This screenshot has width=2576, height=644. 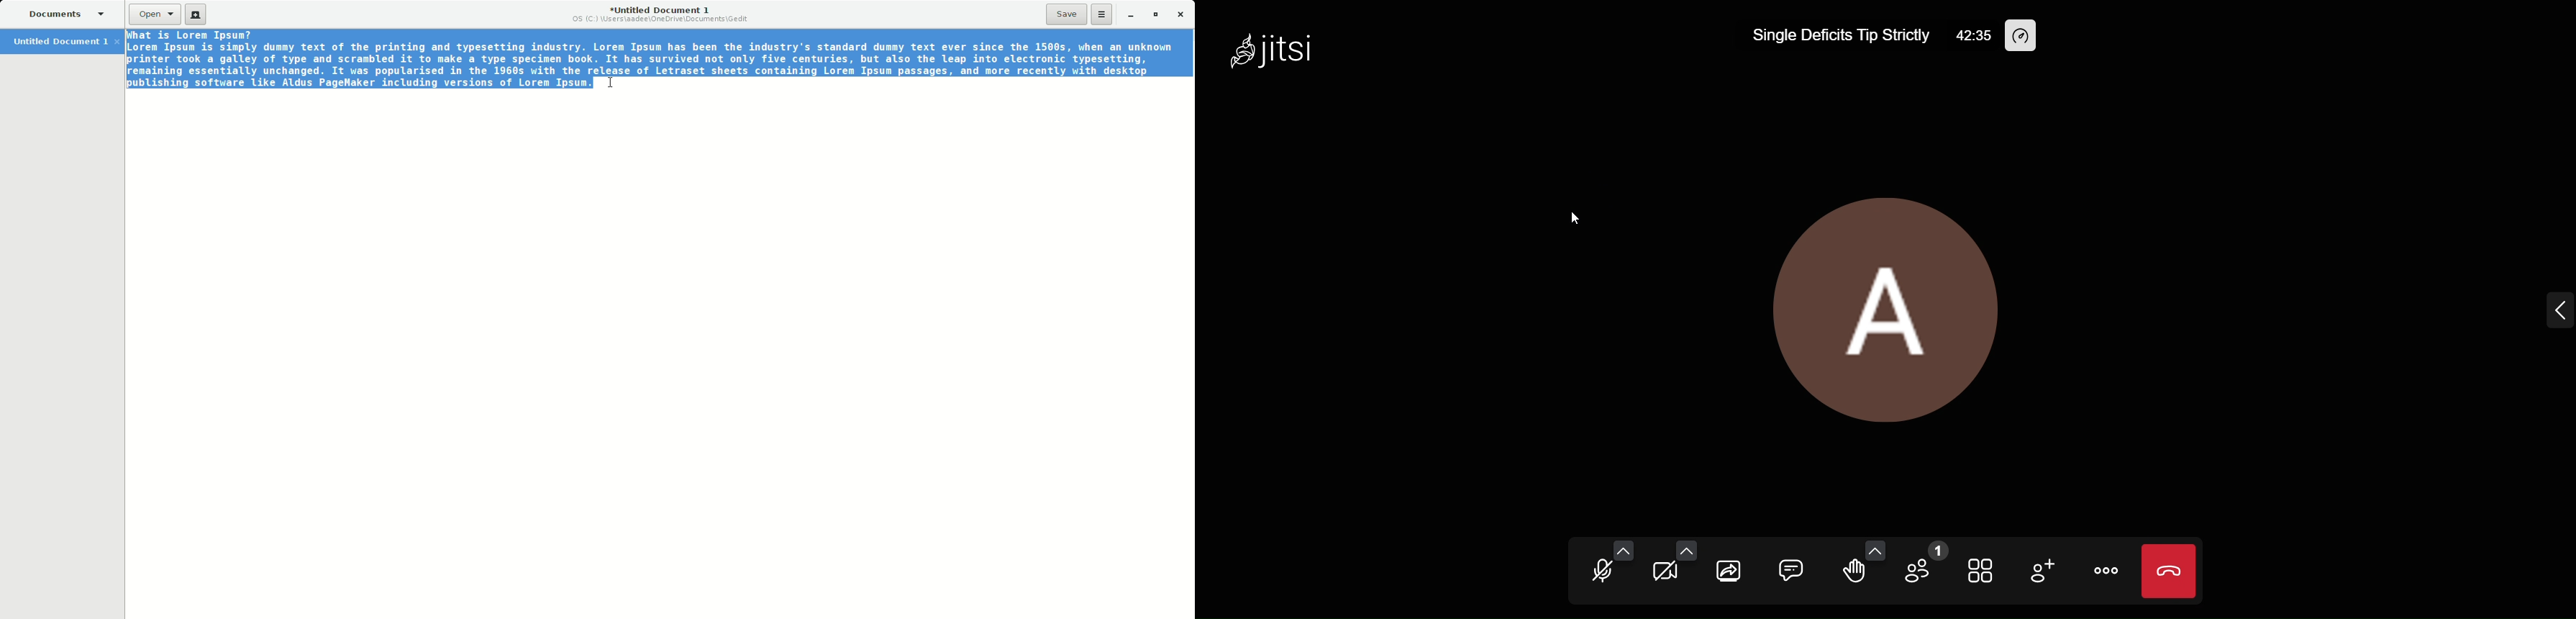 I want to click on New, so click(x=197, y=16).